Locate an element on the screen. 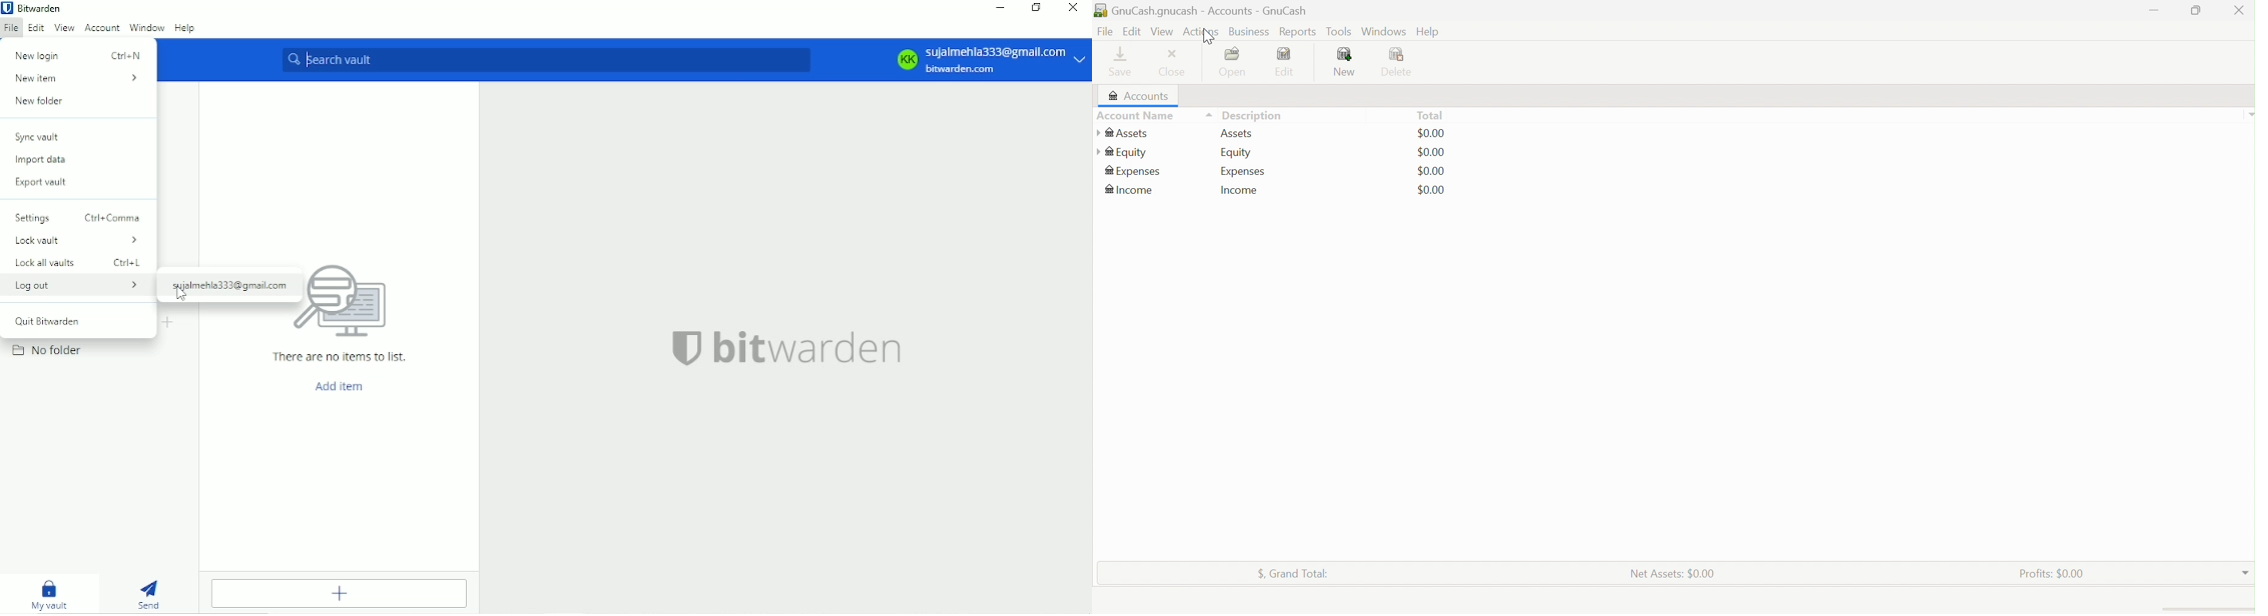  New login Ctrl+N is located at coordinates (79, 55).